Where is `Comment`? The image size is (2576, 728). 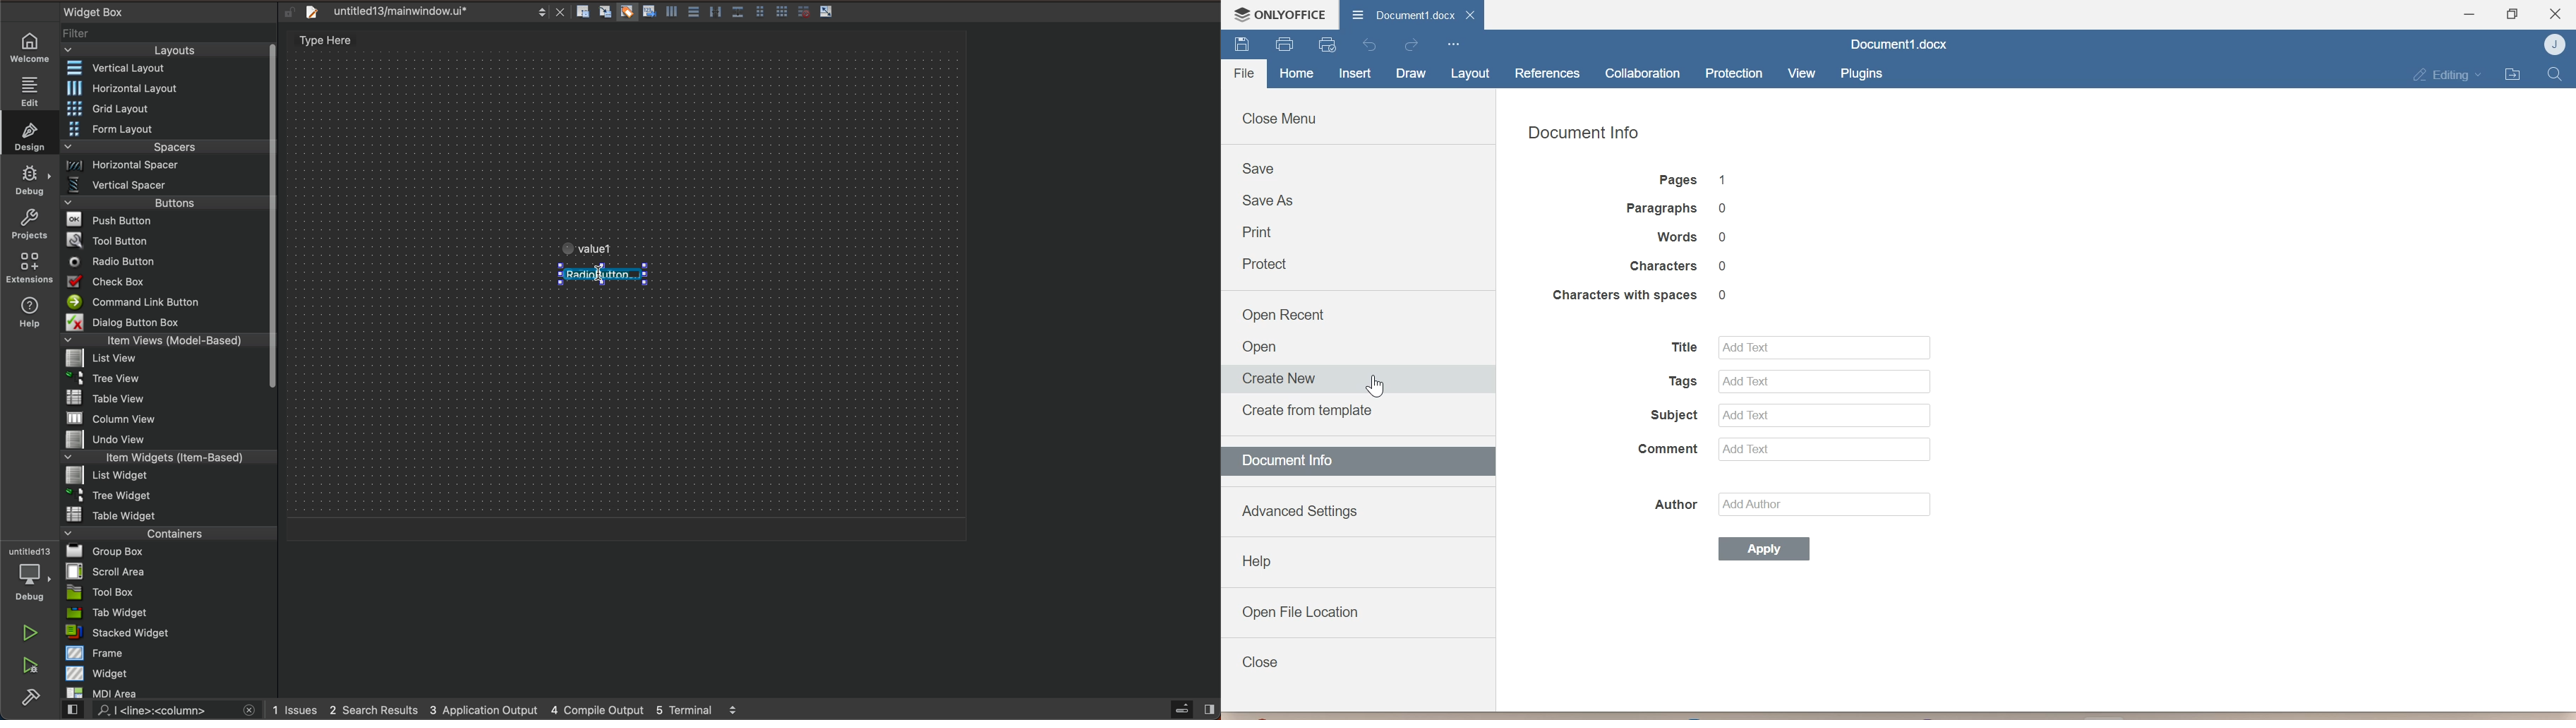
Comment is located at coordinates (1670, 450).